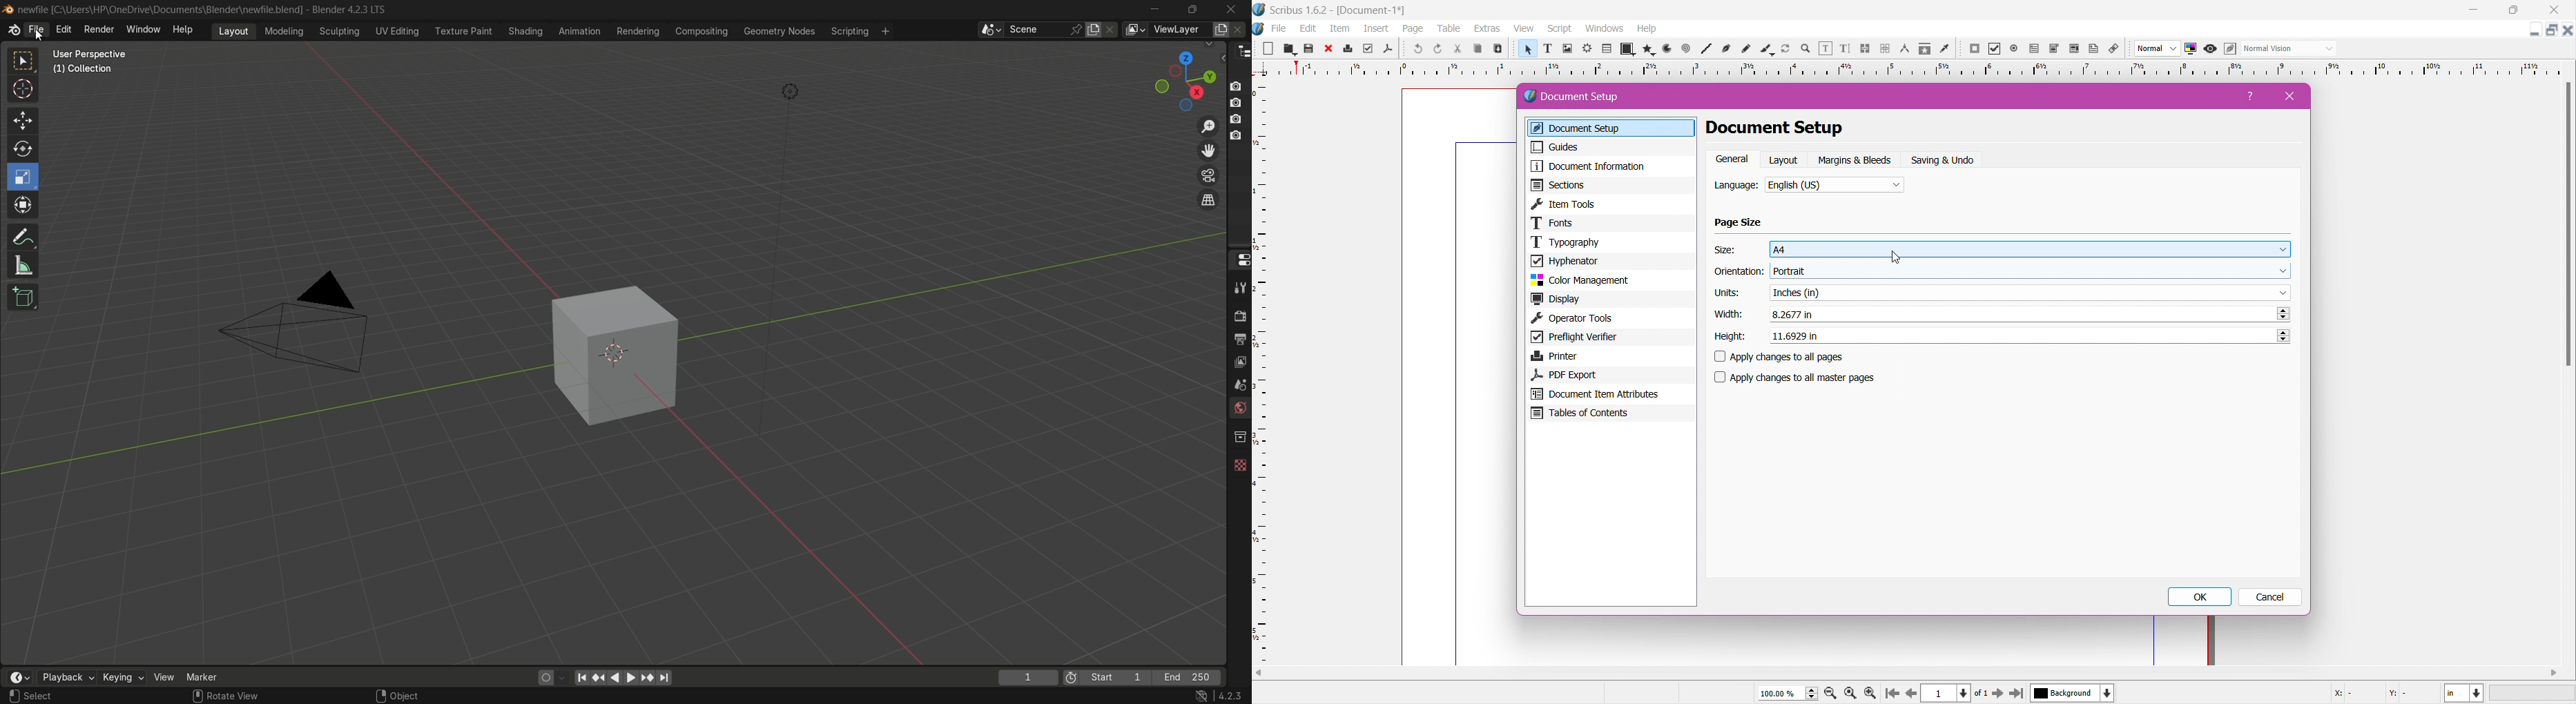 This screenshot has height=728, width=2576. I want to click on Help, so click(2252, 99).